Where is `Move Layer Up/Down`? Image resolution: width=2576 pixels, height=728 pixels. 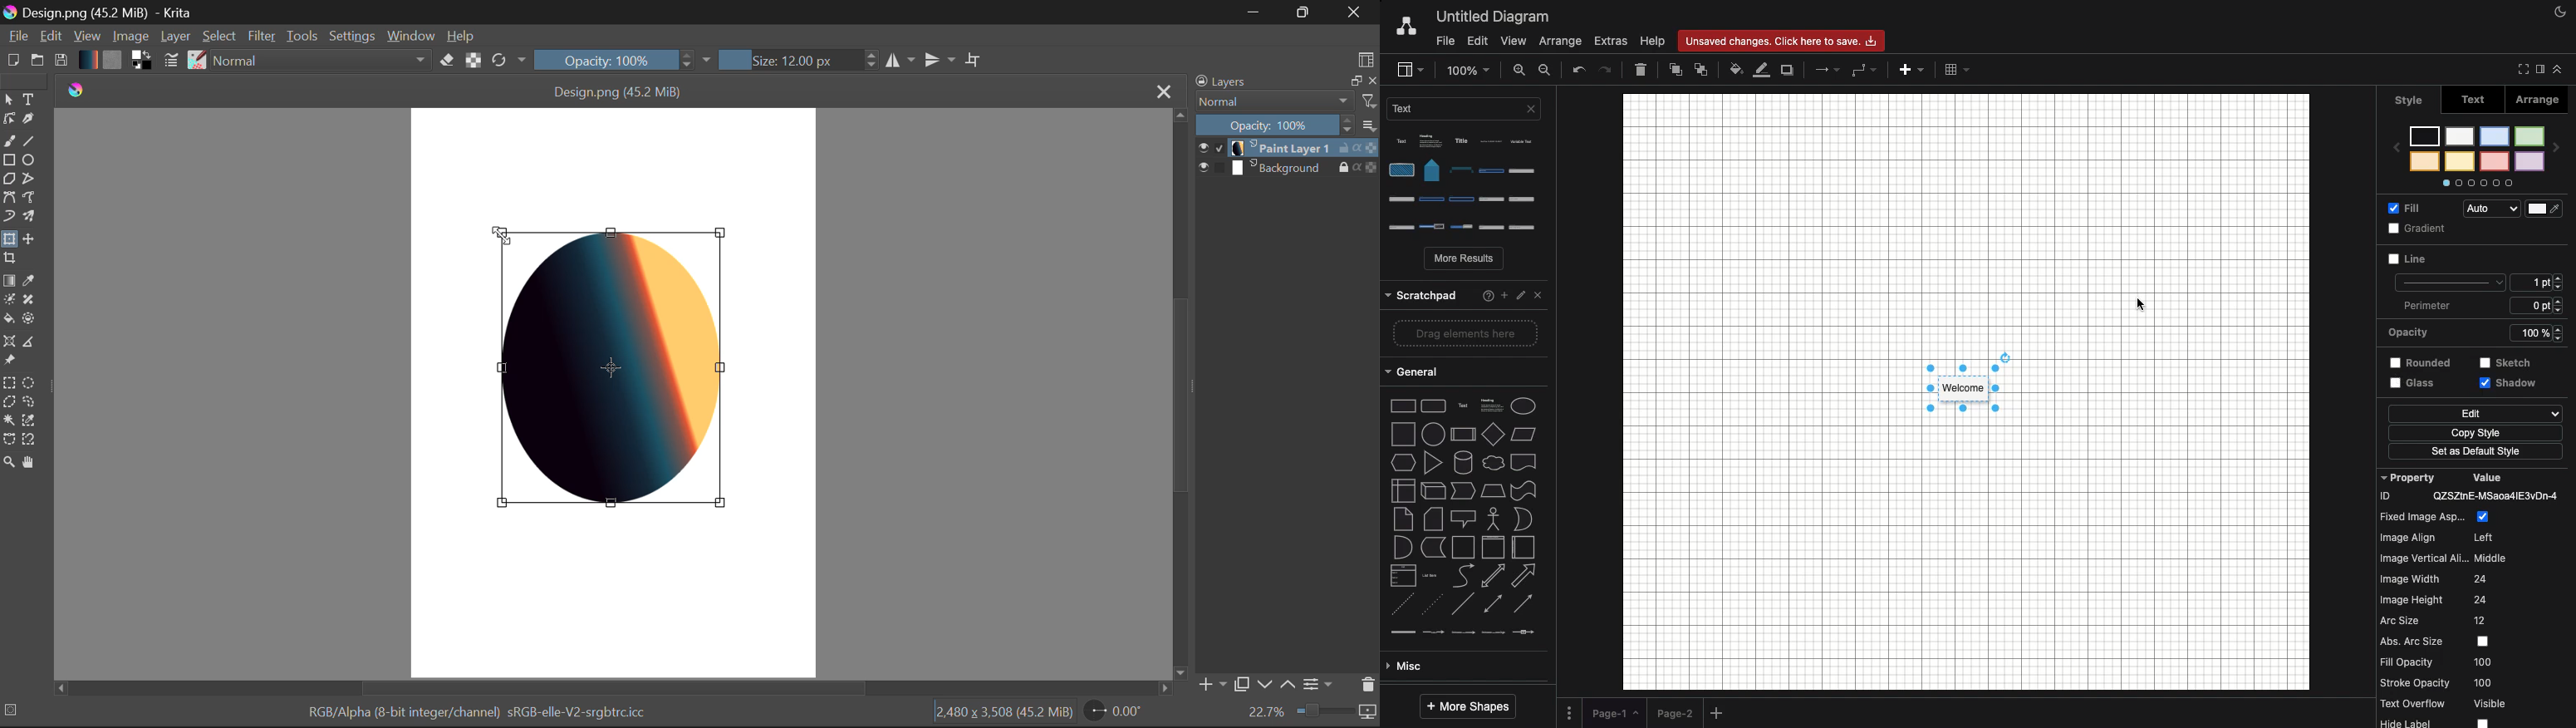
Move Layer Up/Down is located at coordinates (1277, 684).